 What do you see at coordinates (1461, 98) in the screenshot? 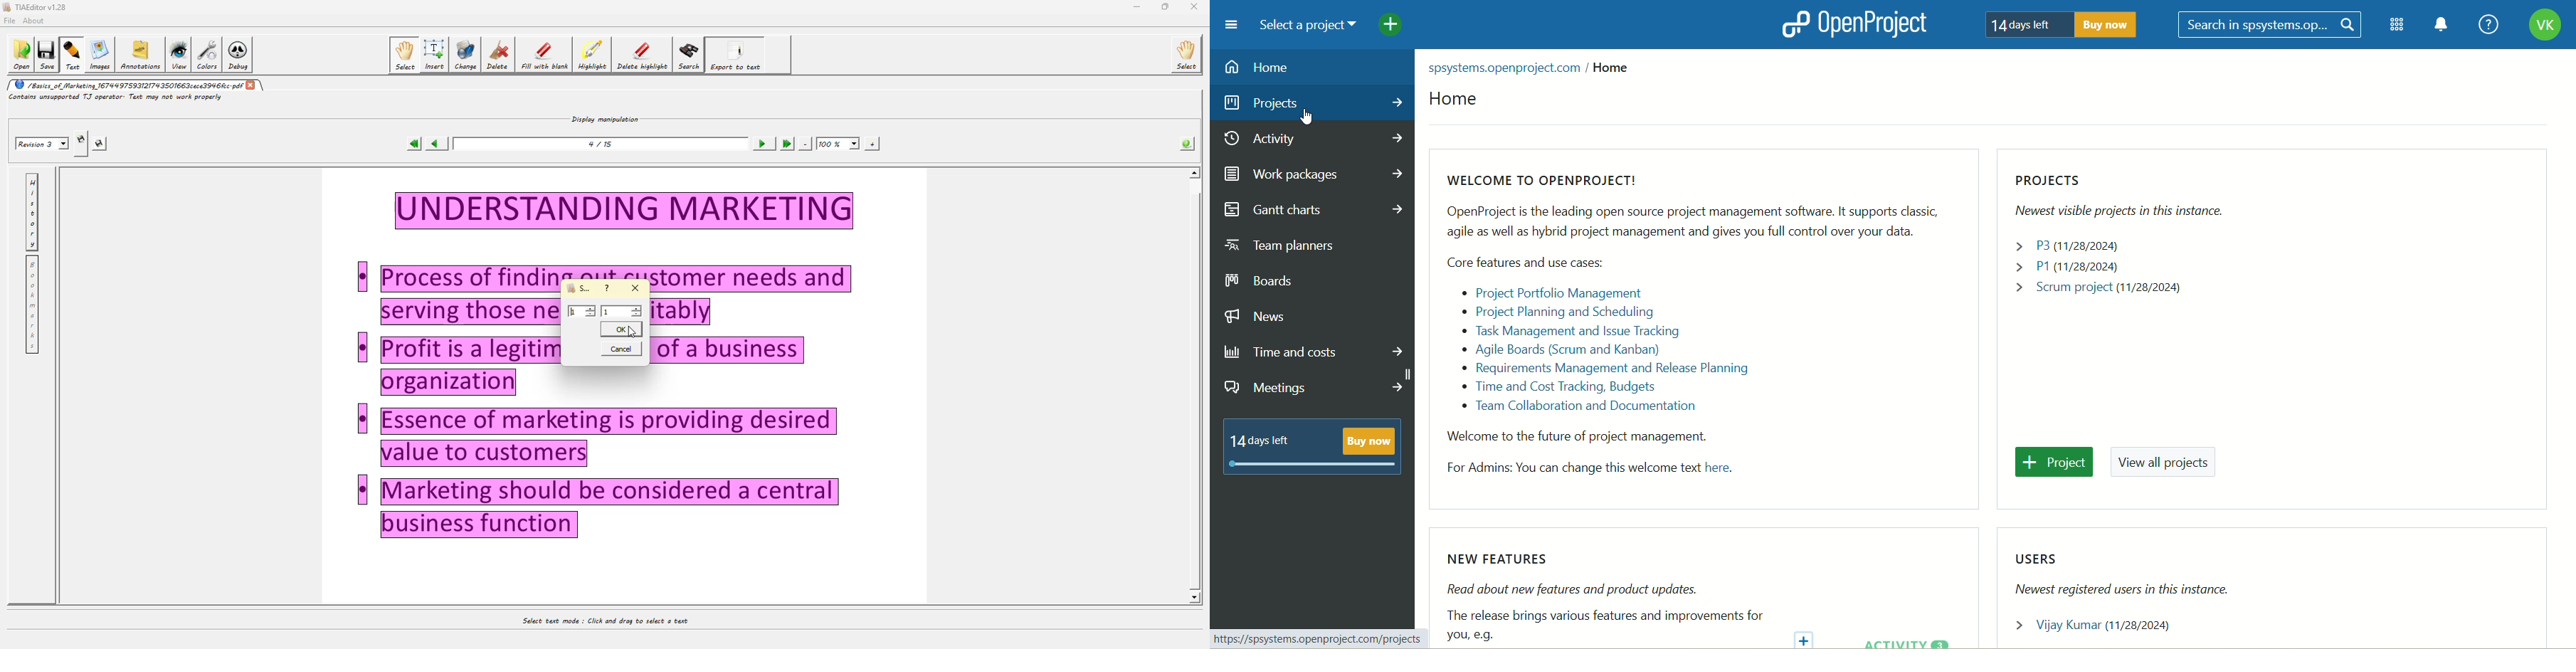
I see `home` at bounding box center [1461, 98].